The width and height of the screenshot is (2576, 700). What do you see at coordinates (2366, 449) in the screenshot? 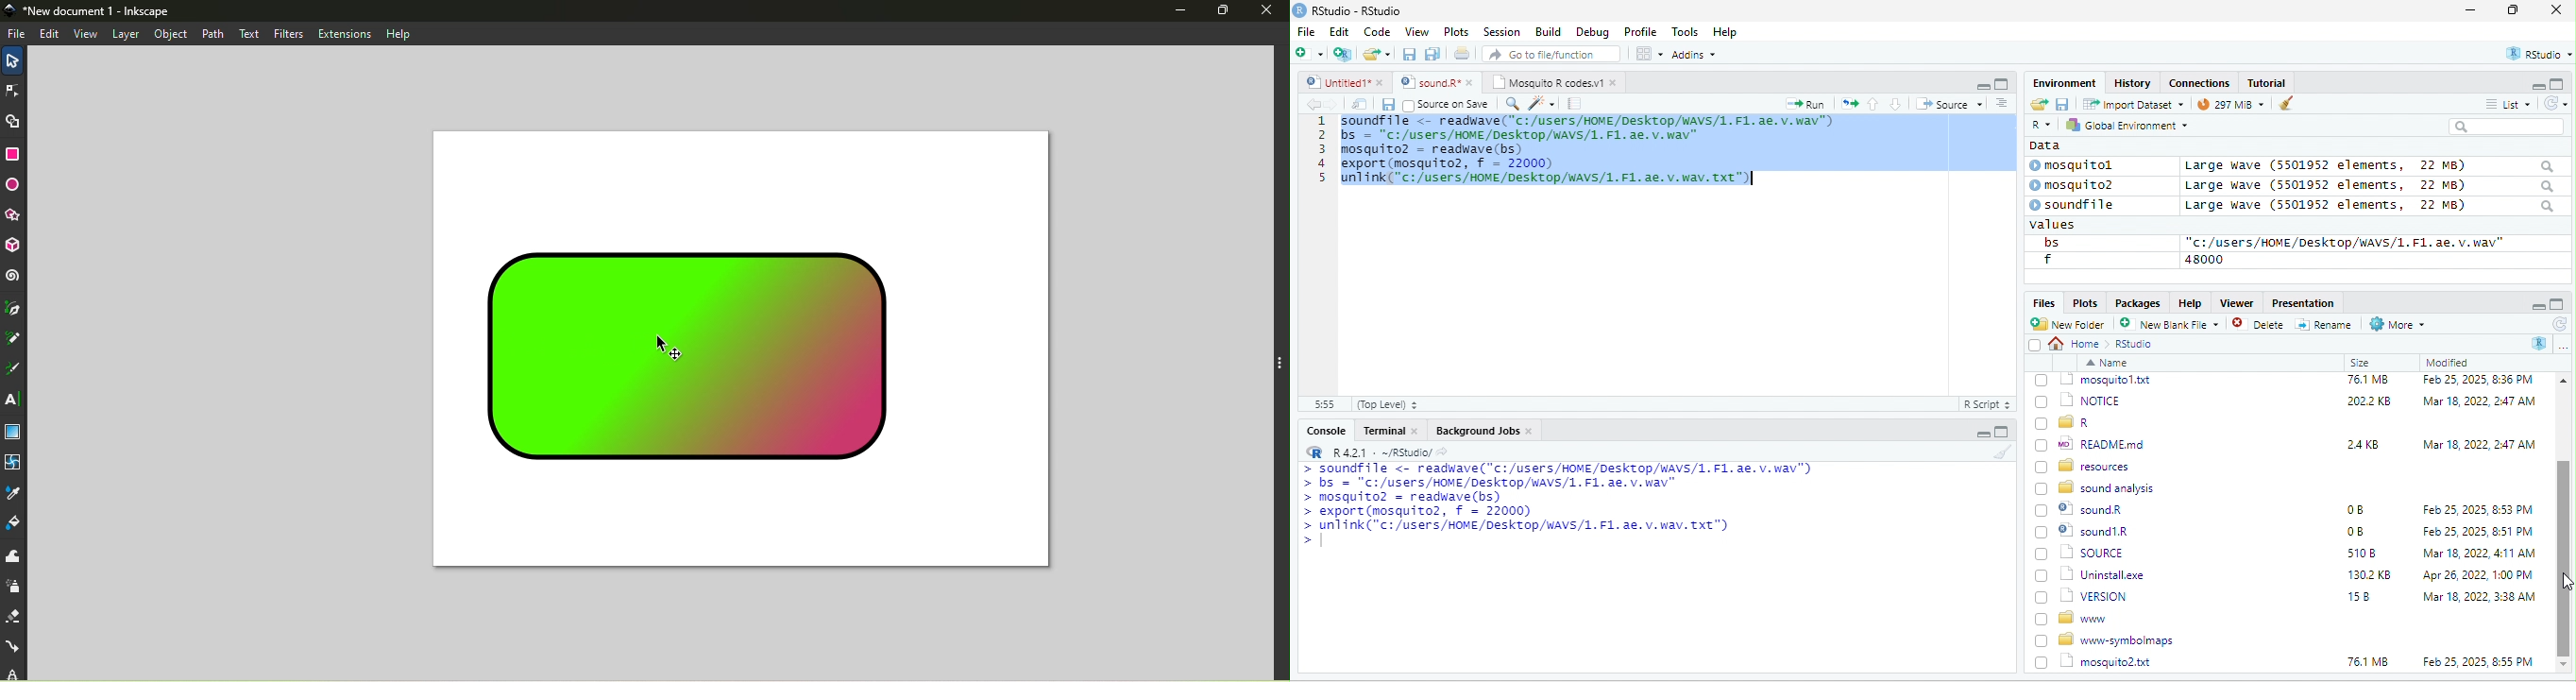
I see `349K8` at bounding box center [2366, 449].